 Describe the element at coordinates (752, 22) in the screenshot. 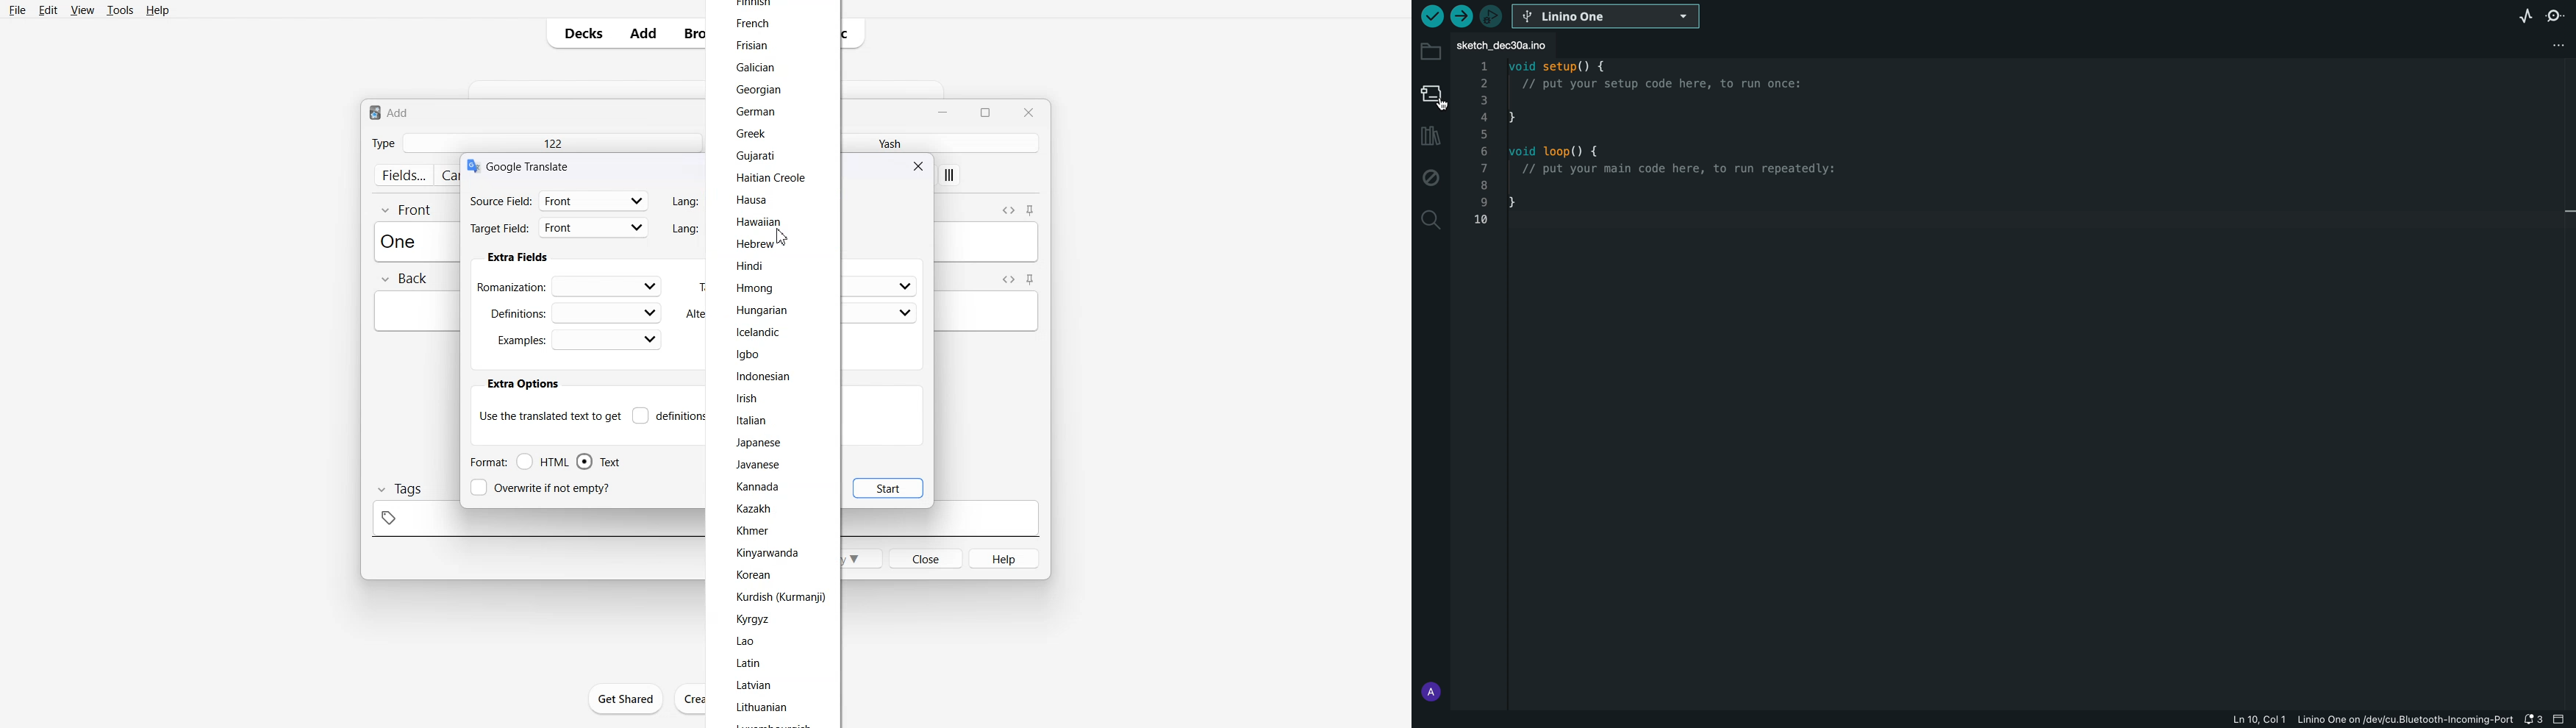

I see `French` at that location.